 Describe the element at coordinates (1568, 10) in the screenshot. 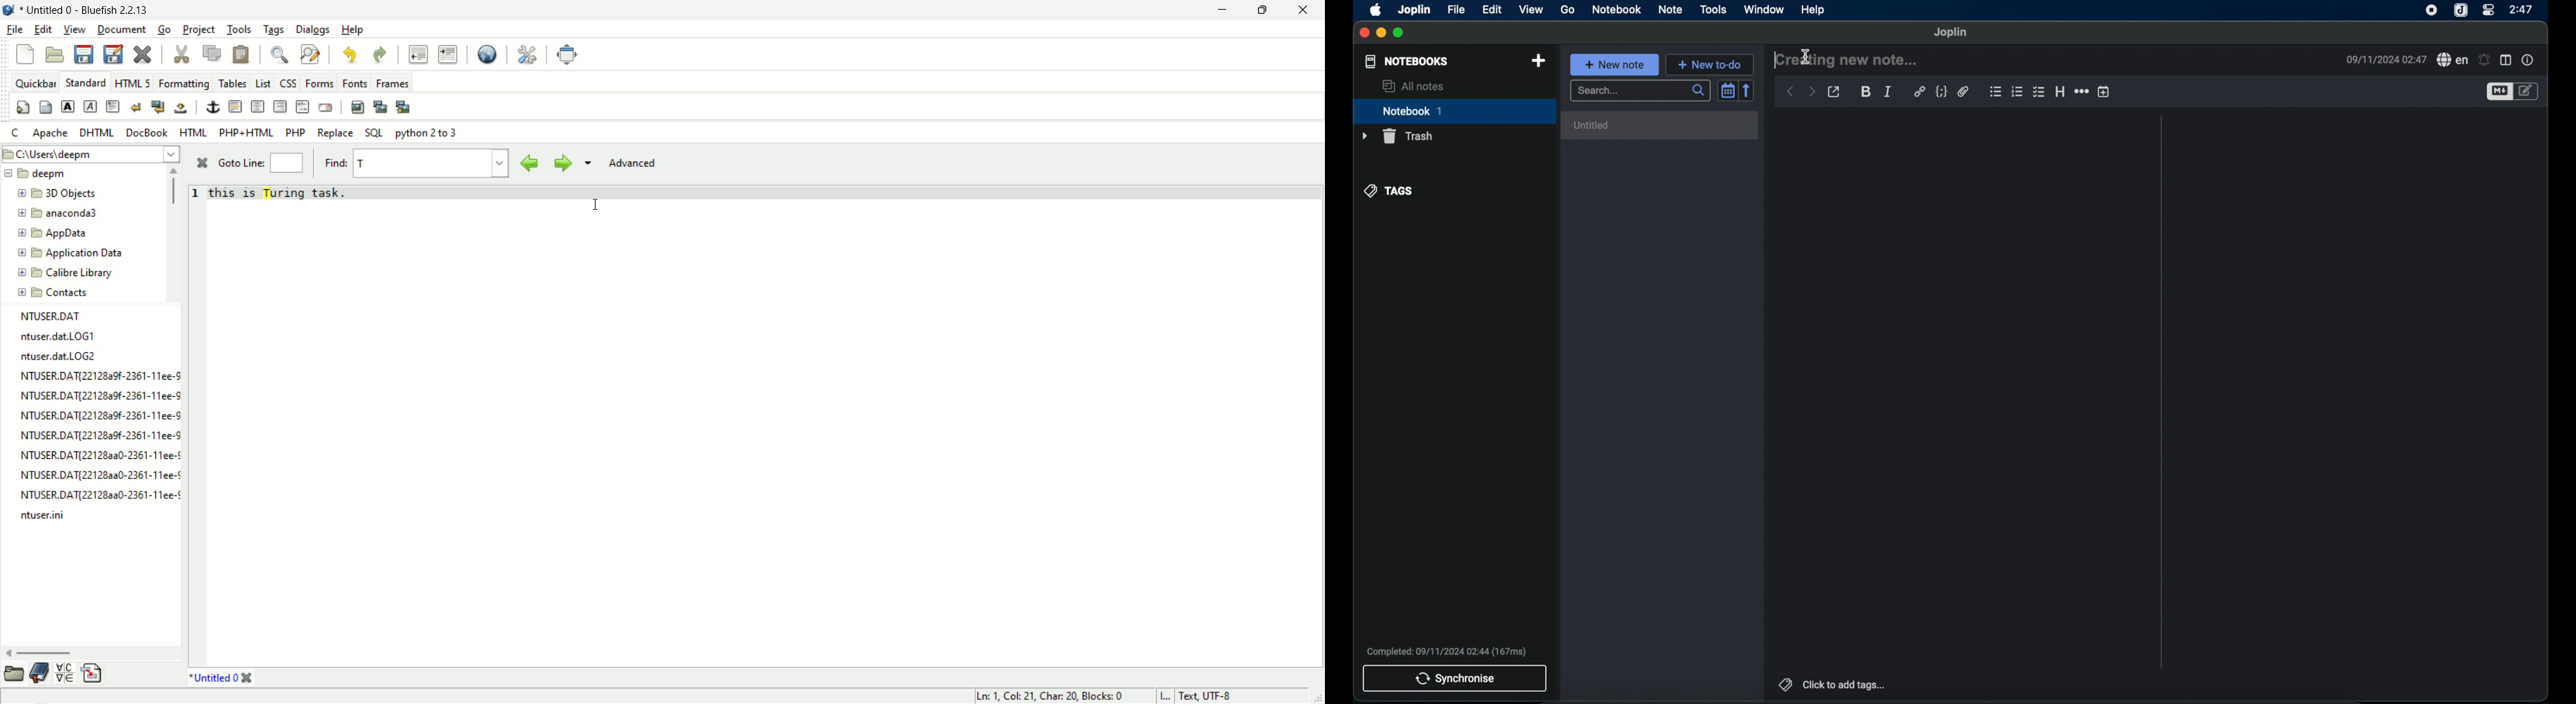

I see `go` at that location.